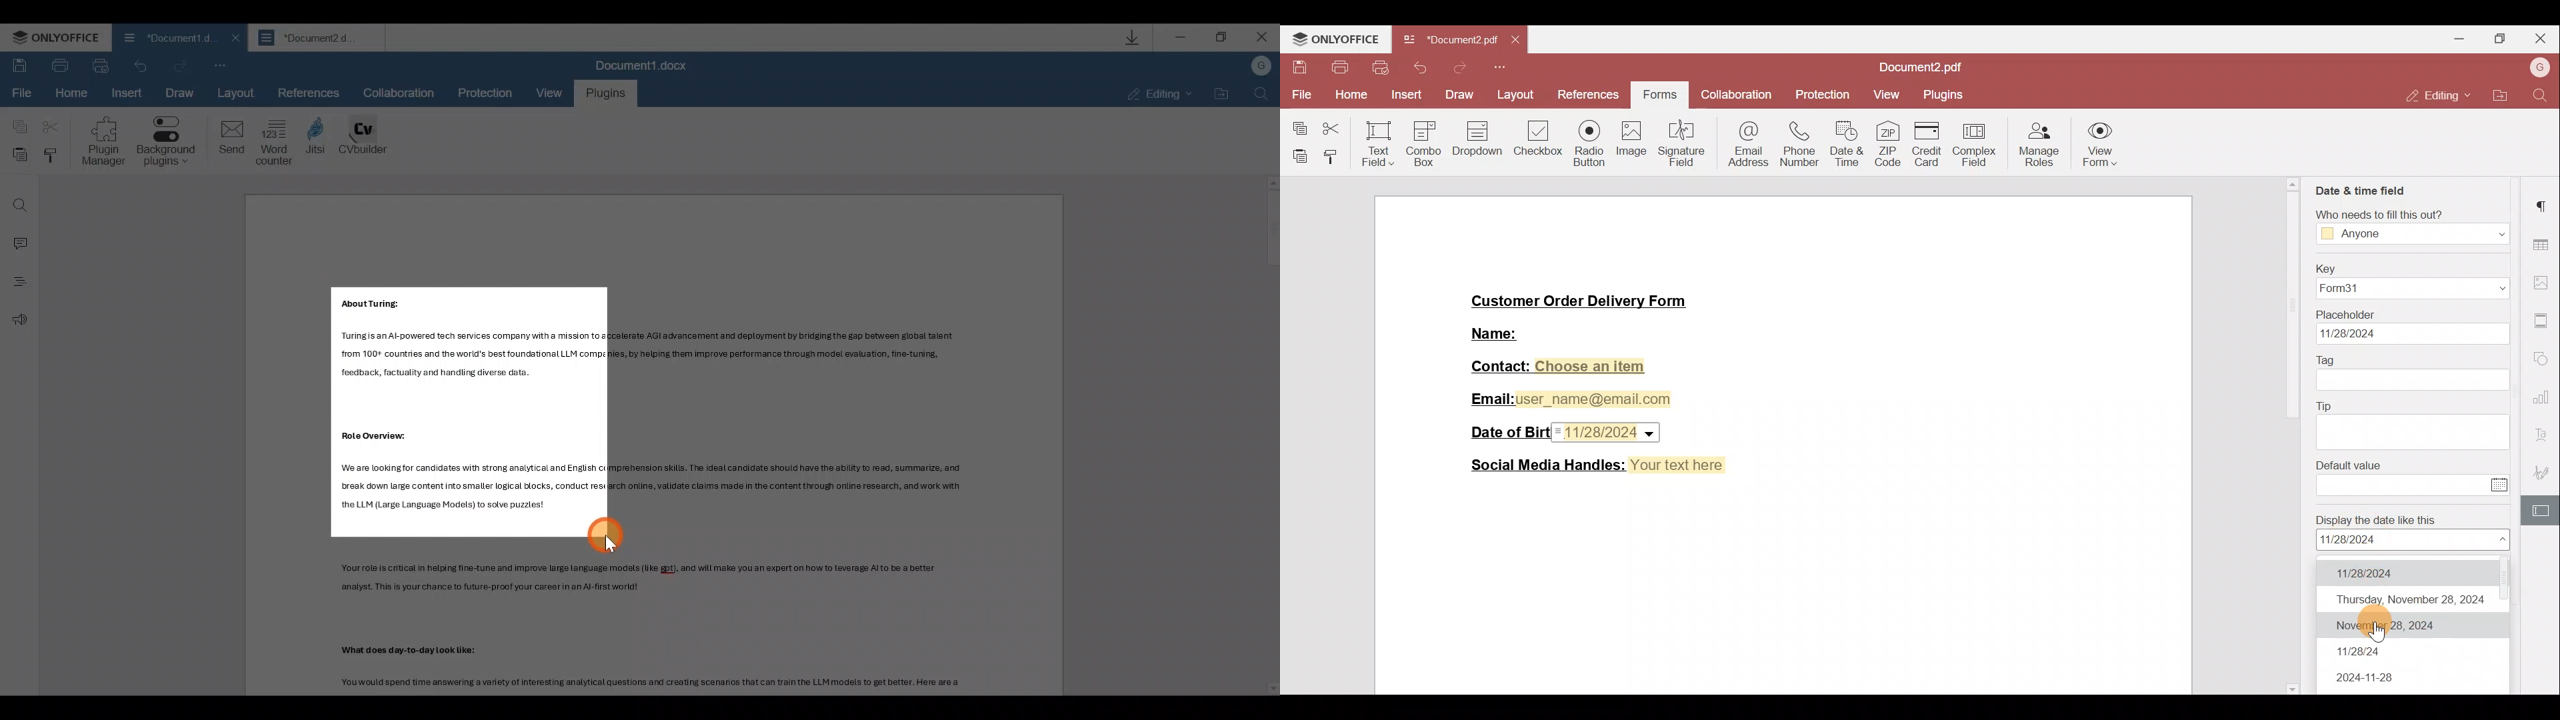  What do you see at coordinates (1598, 464) in the screenshot?
I see `Social Media Handles: Your text here` at bounding box center [1598, 464].